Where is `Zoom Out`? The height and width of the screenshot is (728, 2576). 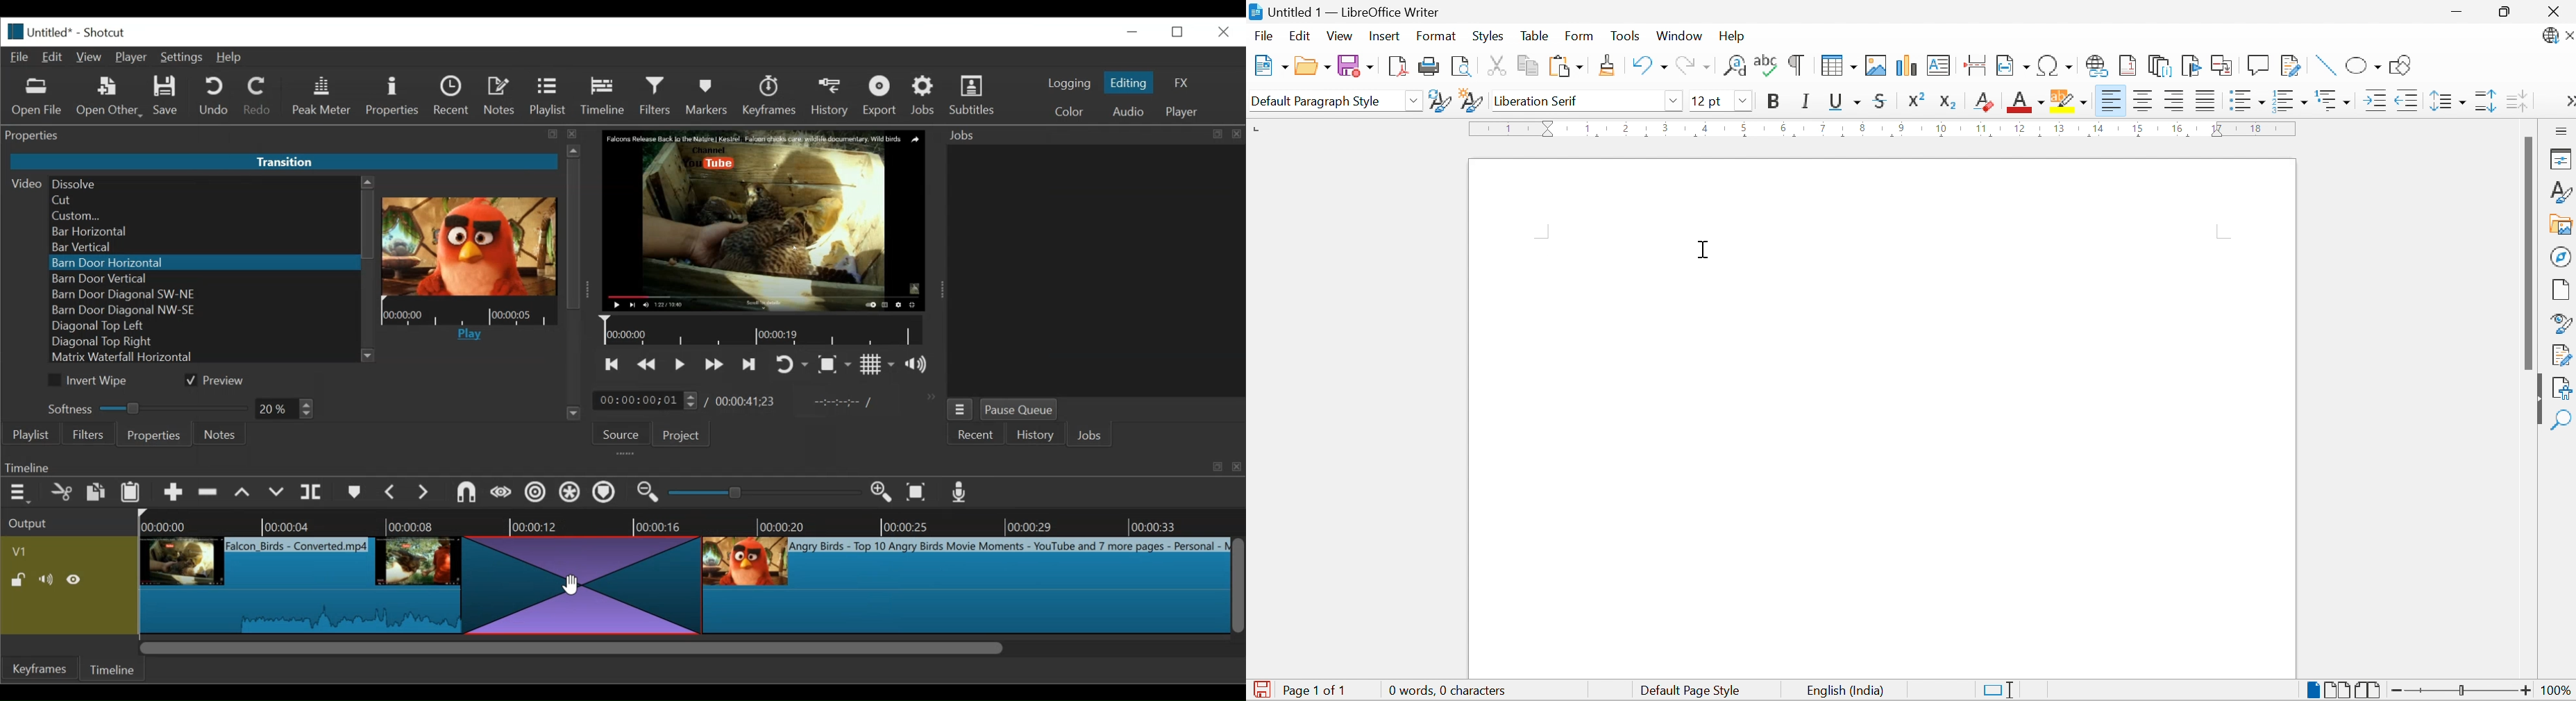 Zoom Out is located at coordinates (2396, 690).